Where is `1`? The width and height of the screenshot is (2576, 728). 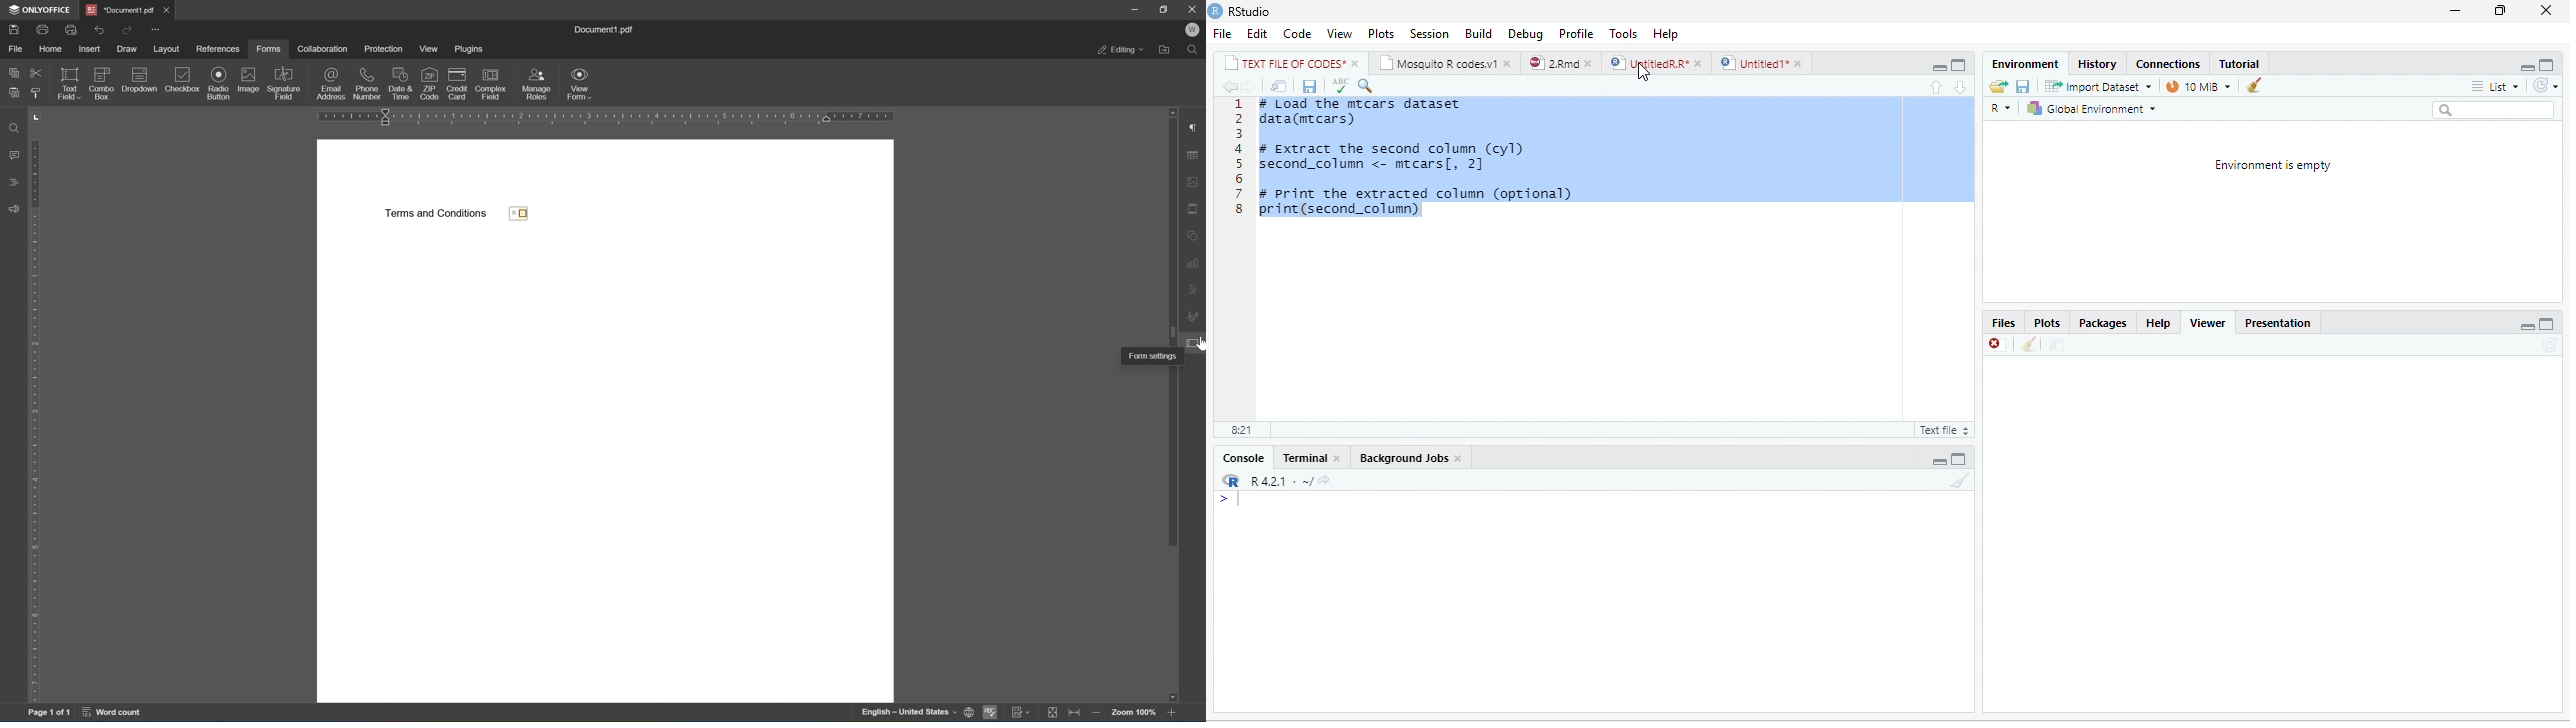 1 is located at coordinates (1239, 104).